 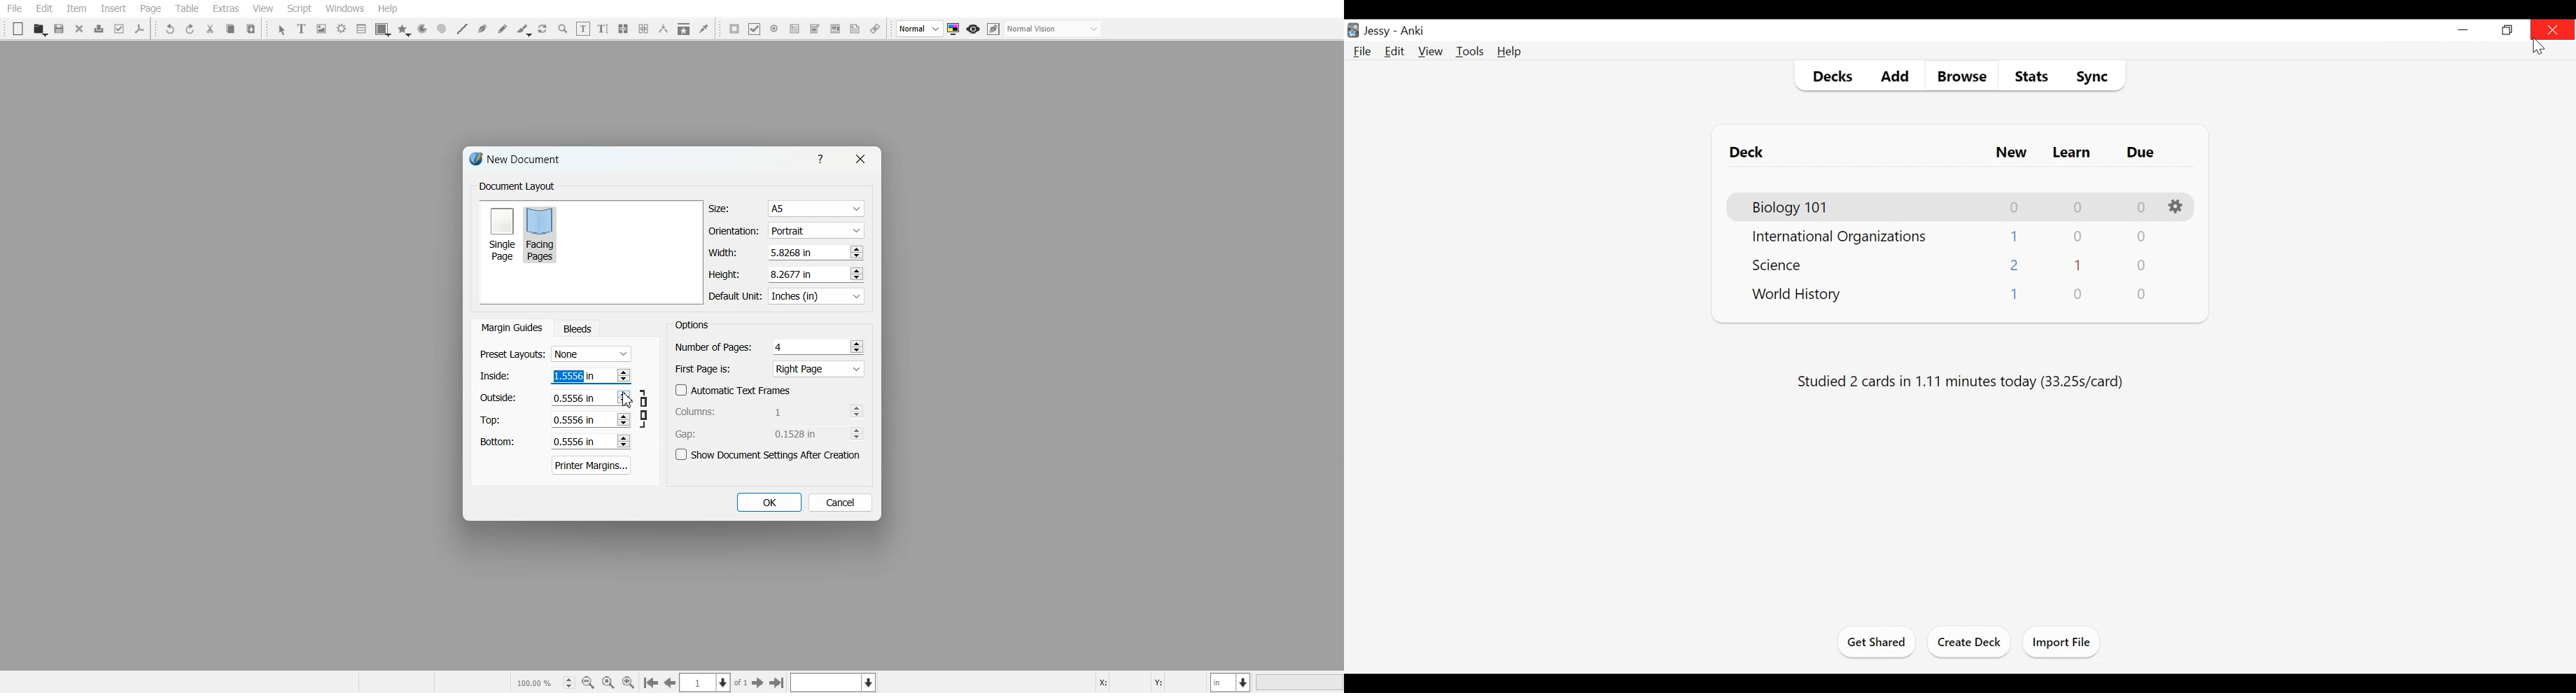 What do you see at coordinates (281, 30) in the screenshot?
I see `Select Item` at bounding box center [281, 30].